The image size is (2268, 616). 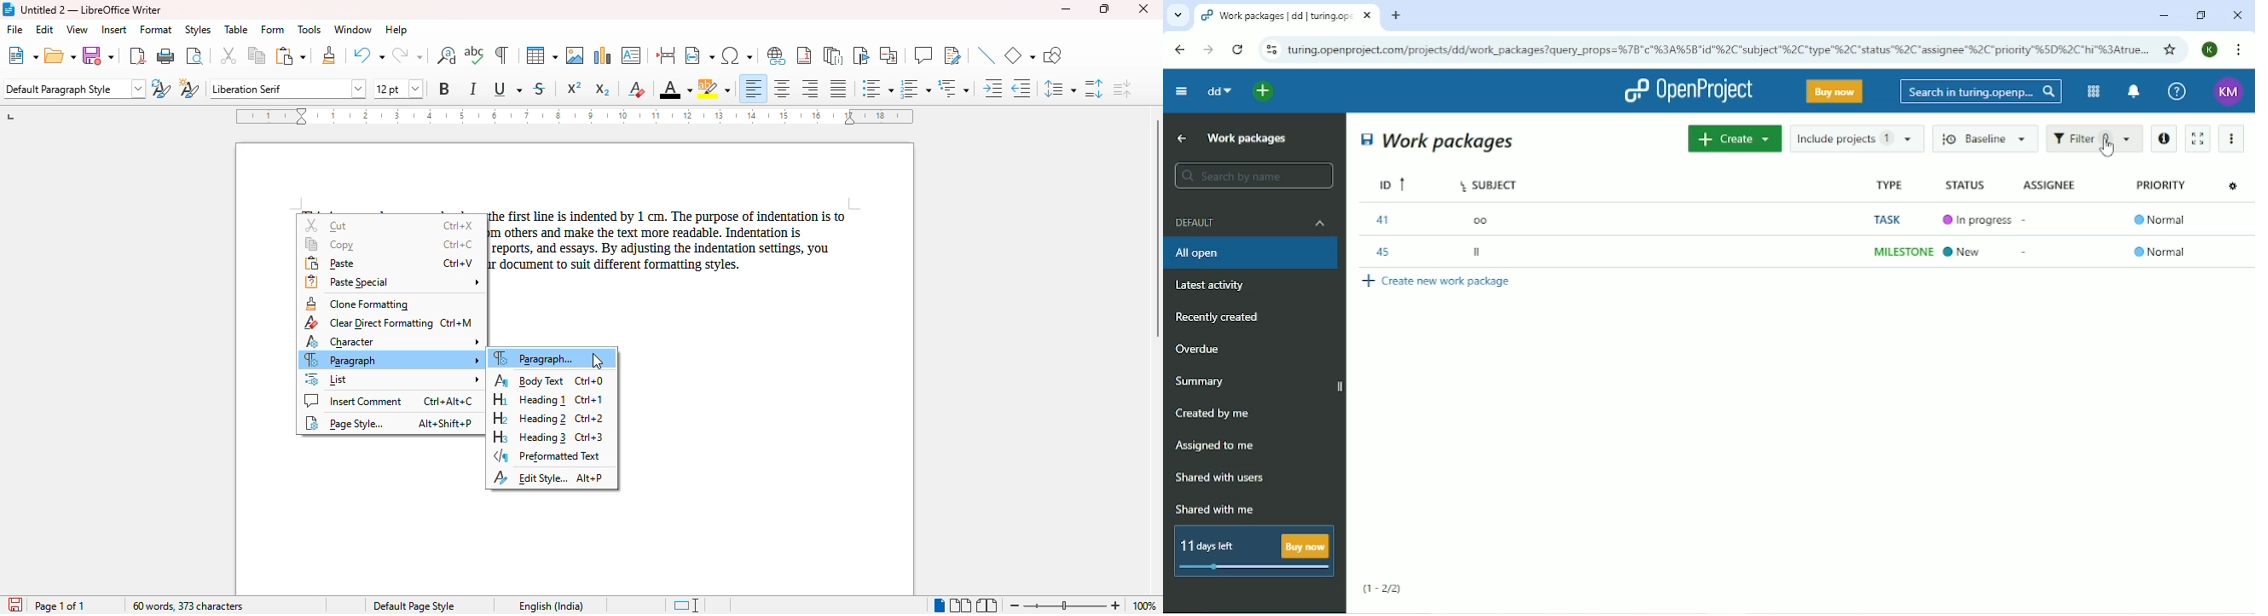 What do you see at coordinates (2160, 185) in the screenshot?
I see `Priority` at bounding box center [2160, 185].